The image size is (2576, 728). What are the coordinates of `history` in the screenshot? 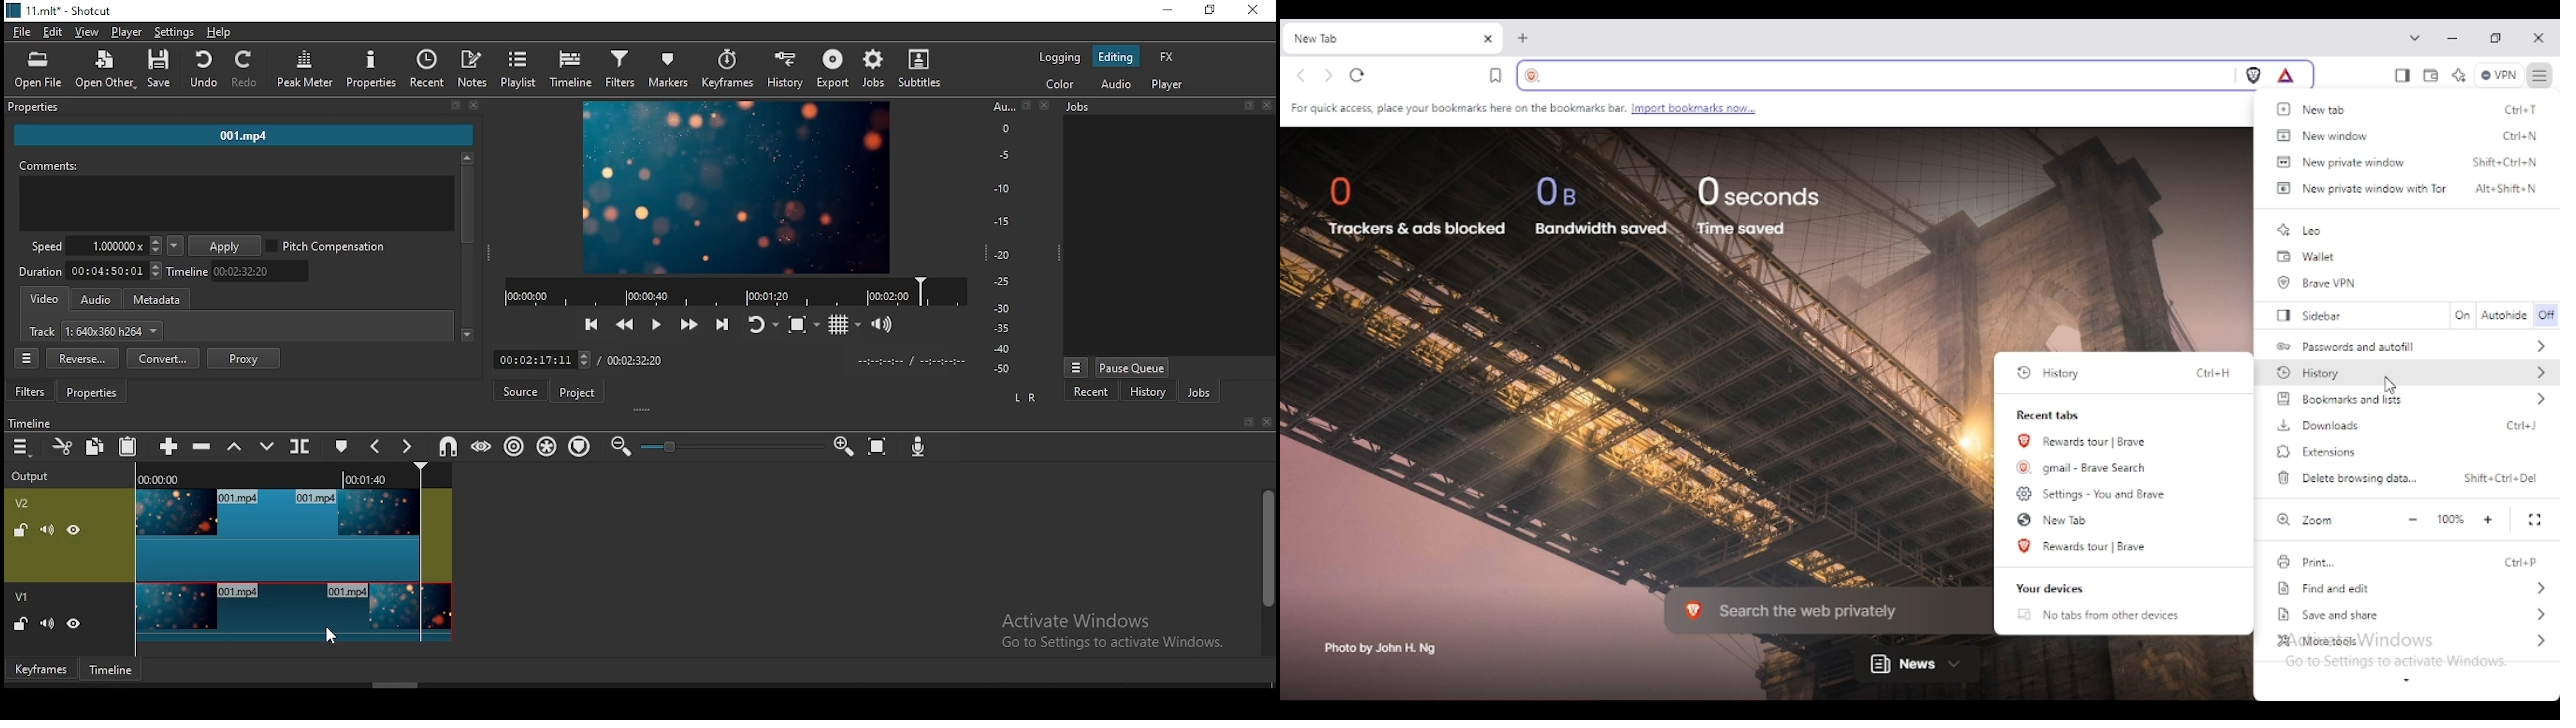 It's located at (1144, 393).